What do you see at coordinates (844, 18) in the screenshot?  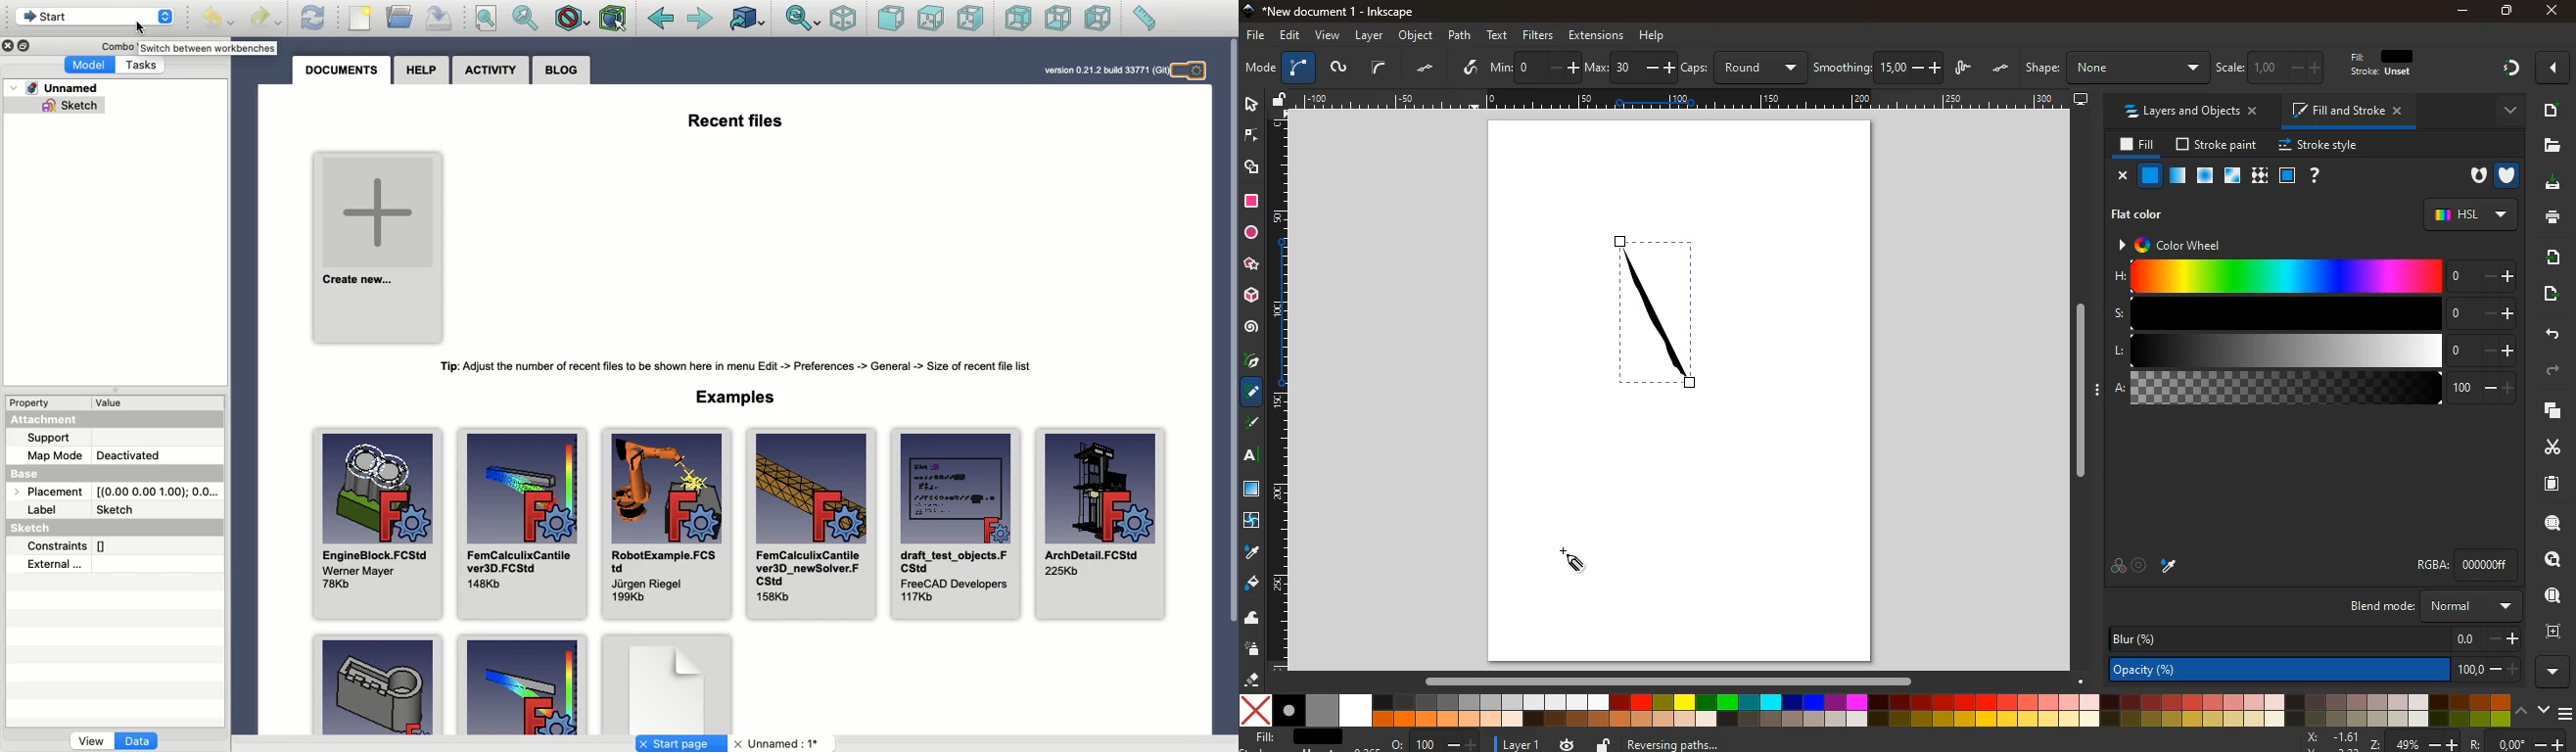 I see `Isometric` at bounding box center [844, 18].